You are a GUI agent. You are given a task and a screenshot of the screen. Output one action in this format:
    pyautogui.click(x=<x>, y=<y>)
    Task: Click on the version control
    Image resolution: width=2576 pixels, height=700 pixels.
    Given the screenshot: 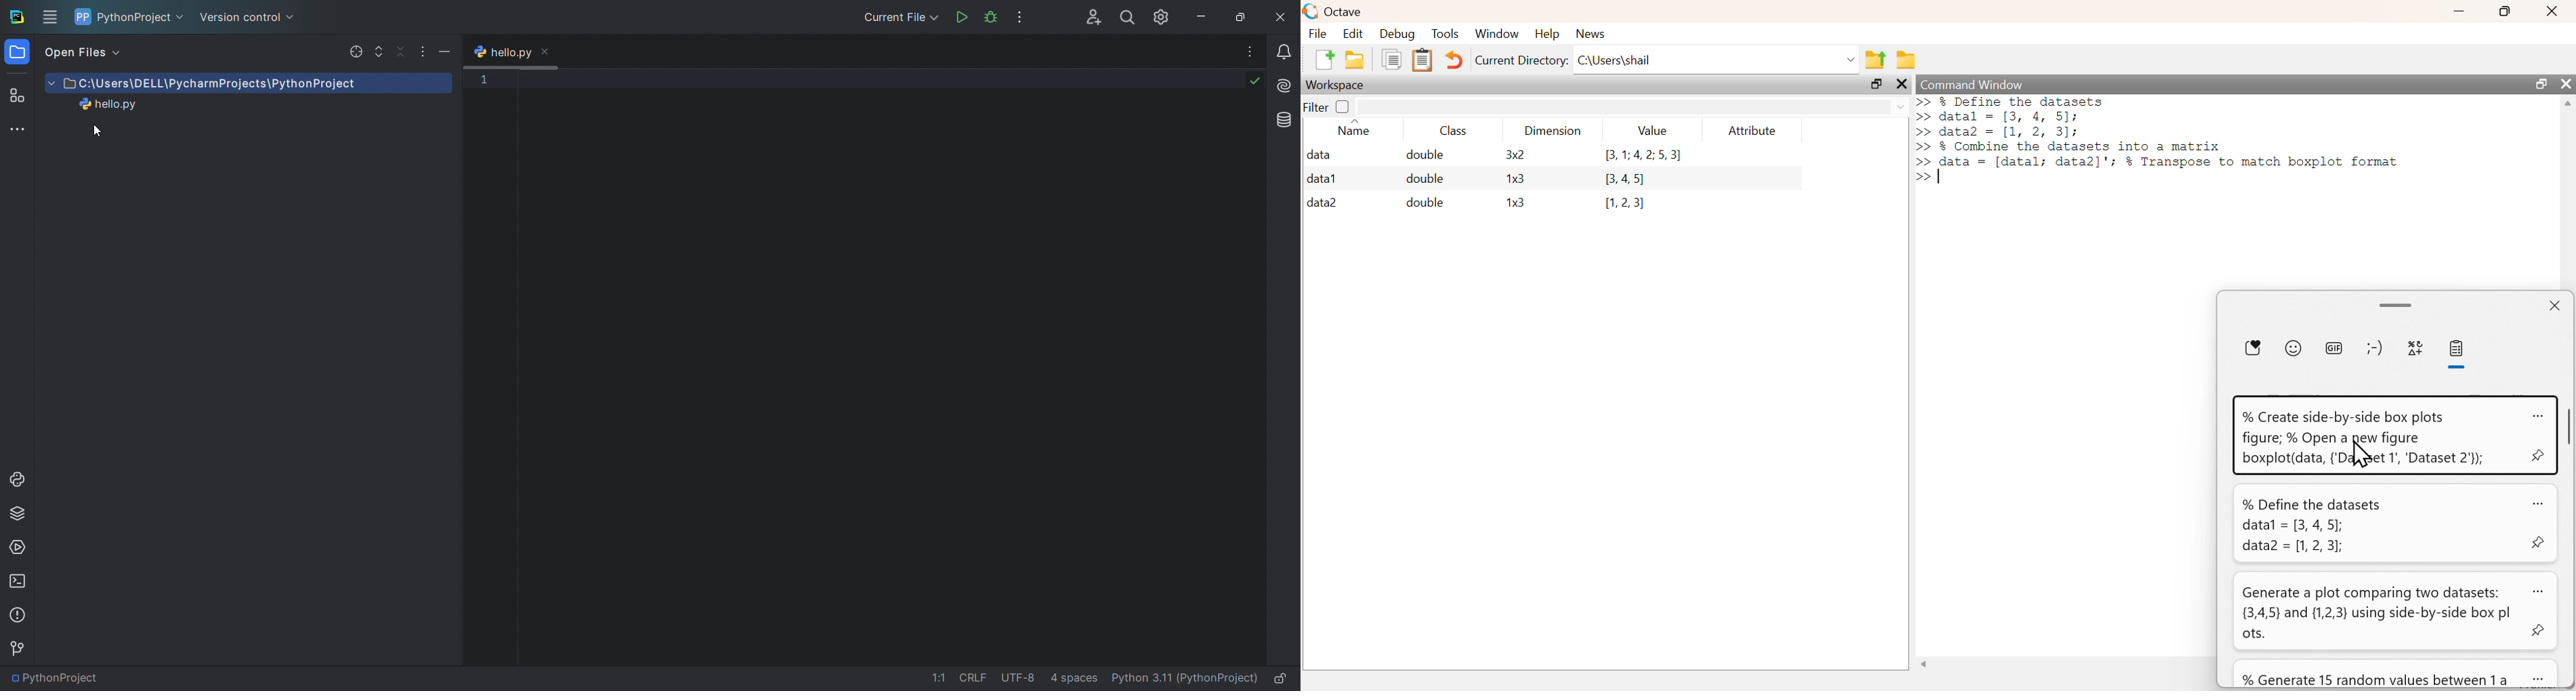 What is the action you would take?
    pyautogui.click(x=19, y=648)
    